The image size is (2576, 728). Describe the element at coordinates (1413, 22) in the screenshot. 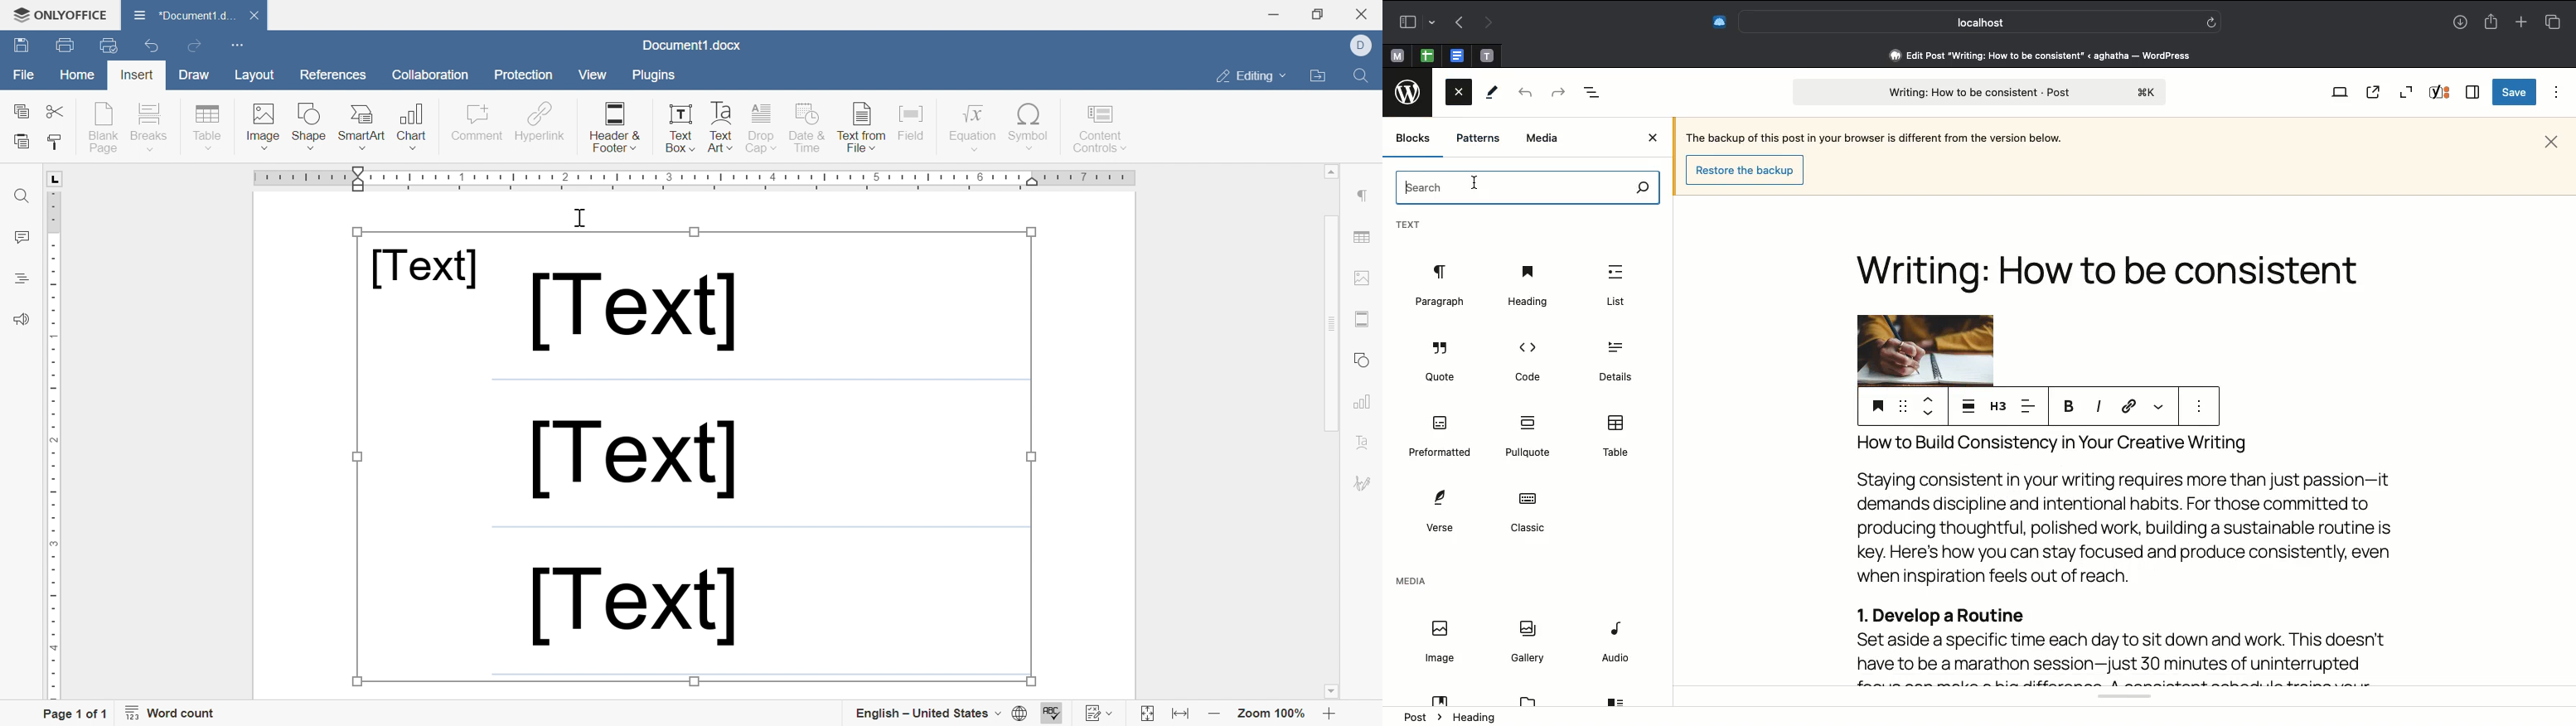

I see `Sidebar` at that location.